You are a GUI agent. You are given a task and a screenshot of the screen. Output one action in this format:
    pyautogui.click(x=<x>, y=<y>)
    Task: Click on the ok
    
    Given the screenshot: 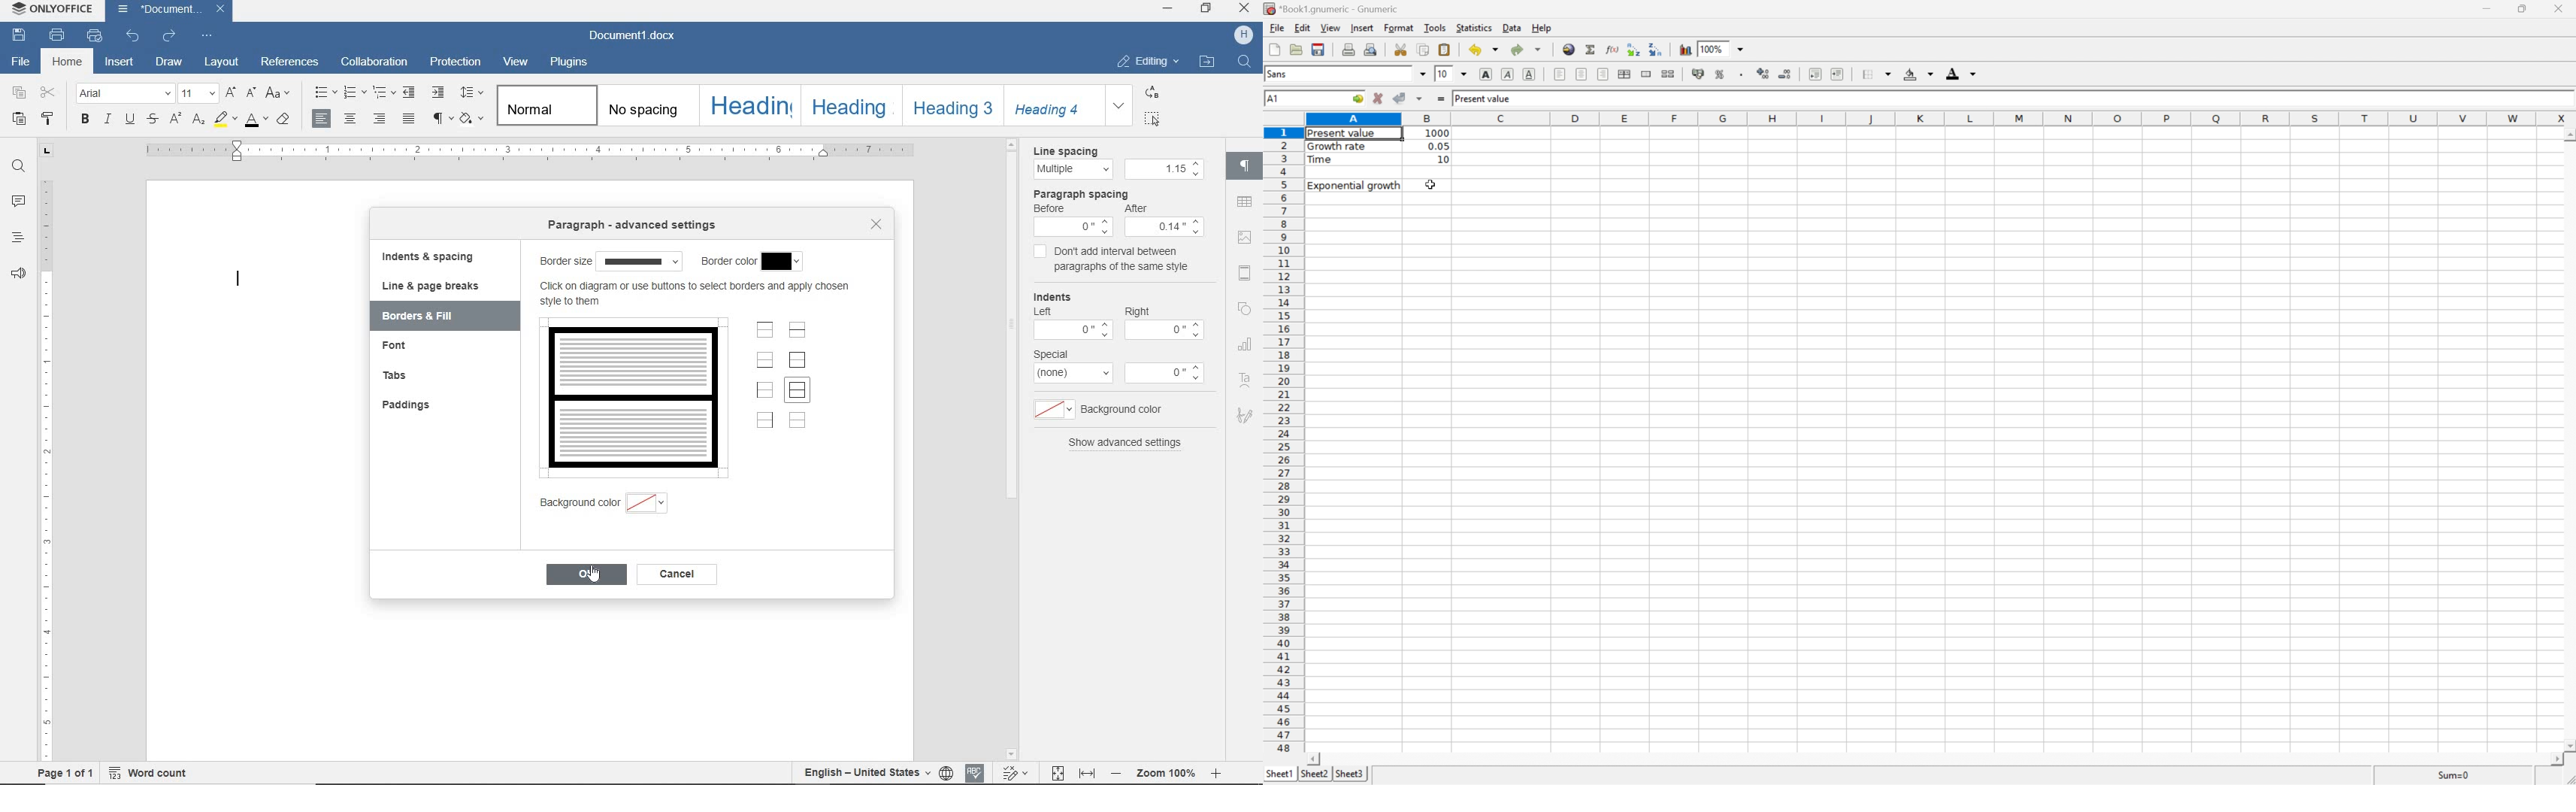 What is the action you would take?
    pyautogui.click(x=589, y=574)
    